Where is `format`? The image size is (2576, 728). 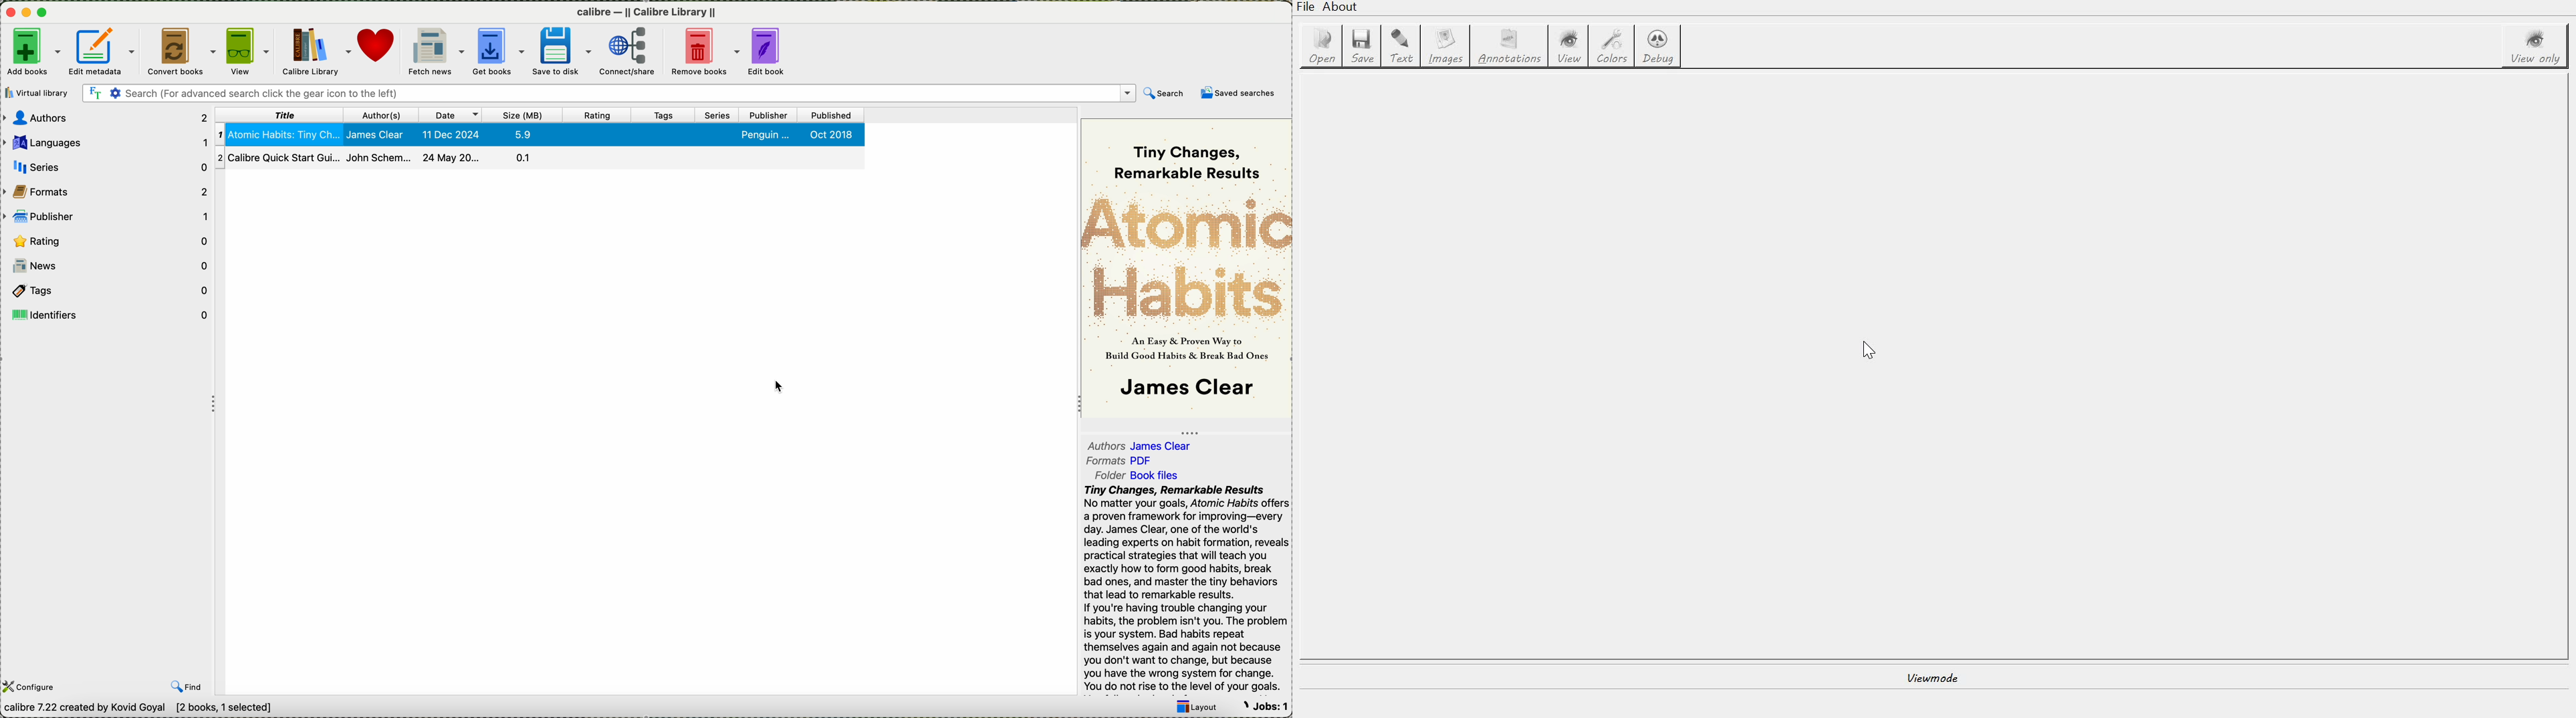 format is located at coordinates (1122, 462).